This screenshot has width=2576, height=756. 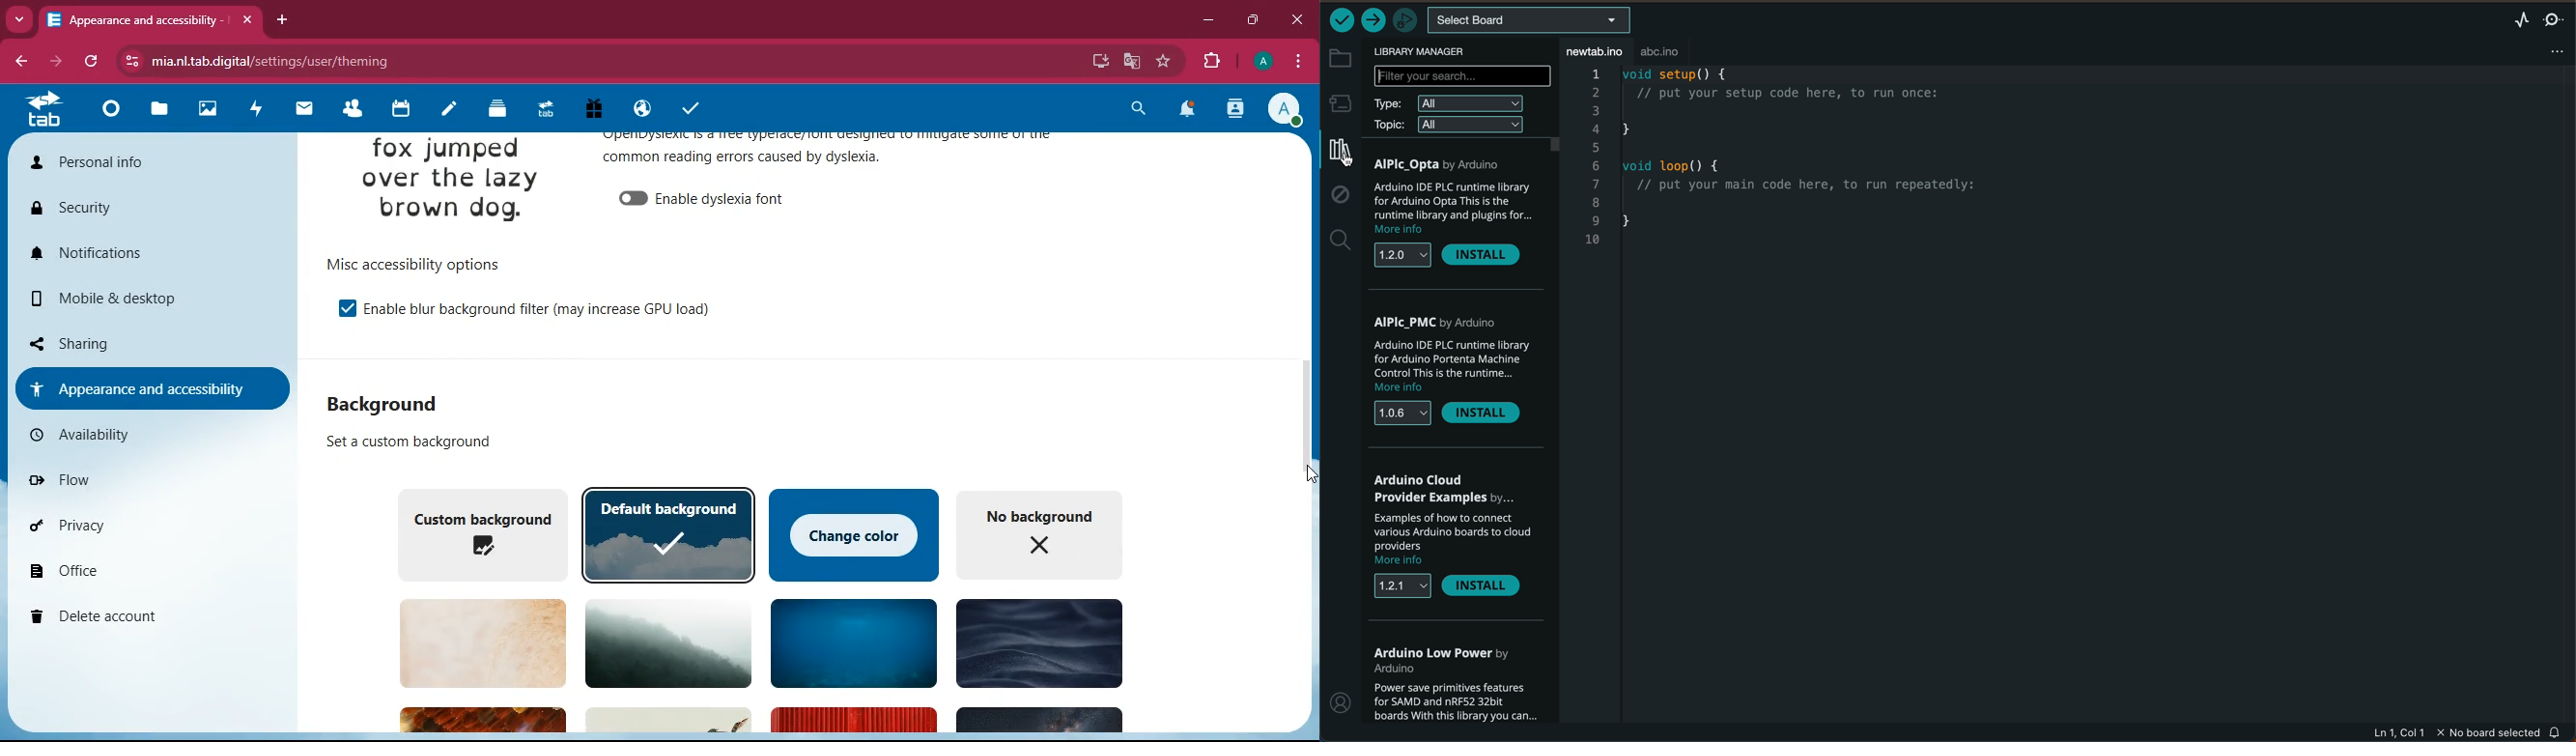 I want to click on pfoile, so click(x=1261, y=61).